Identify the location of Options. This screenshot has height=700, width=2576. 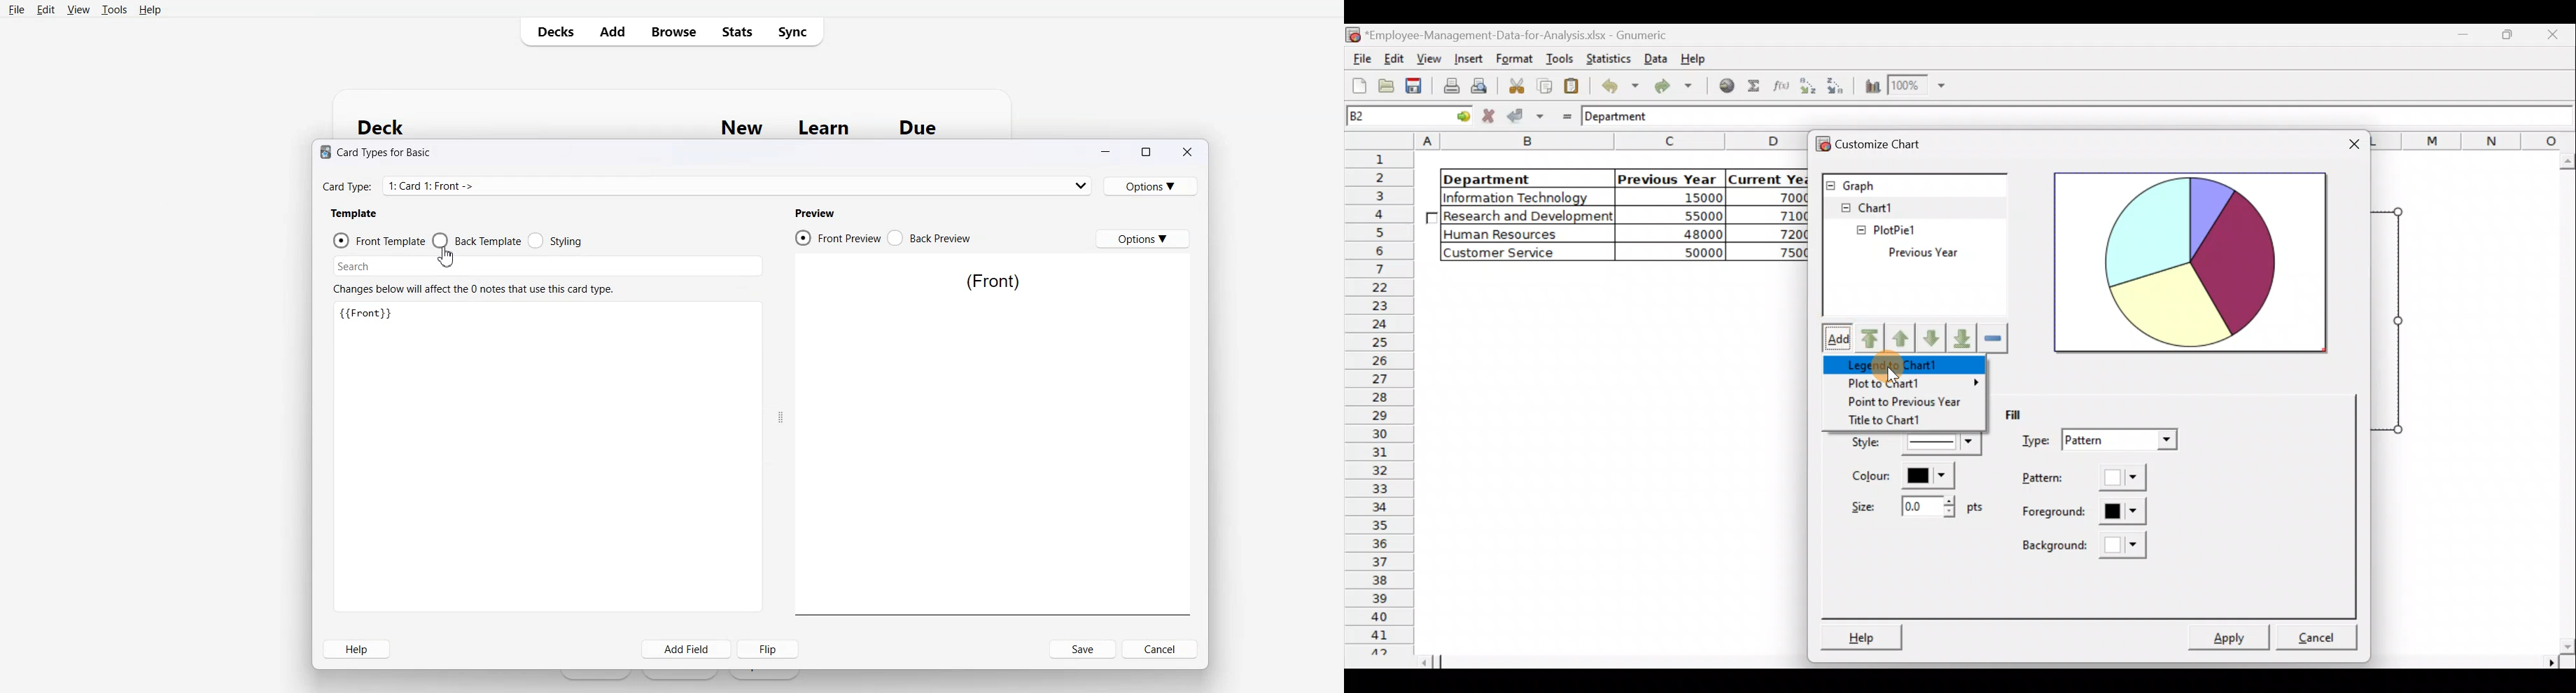
(1142, 239).